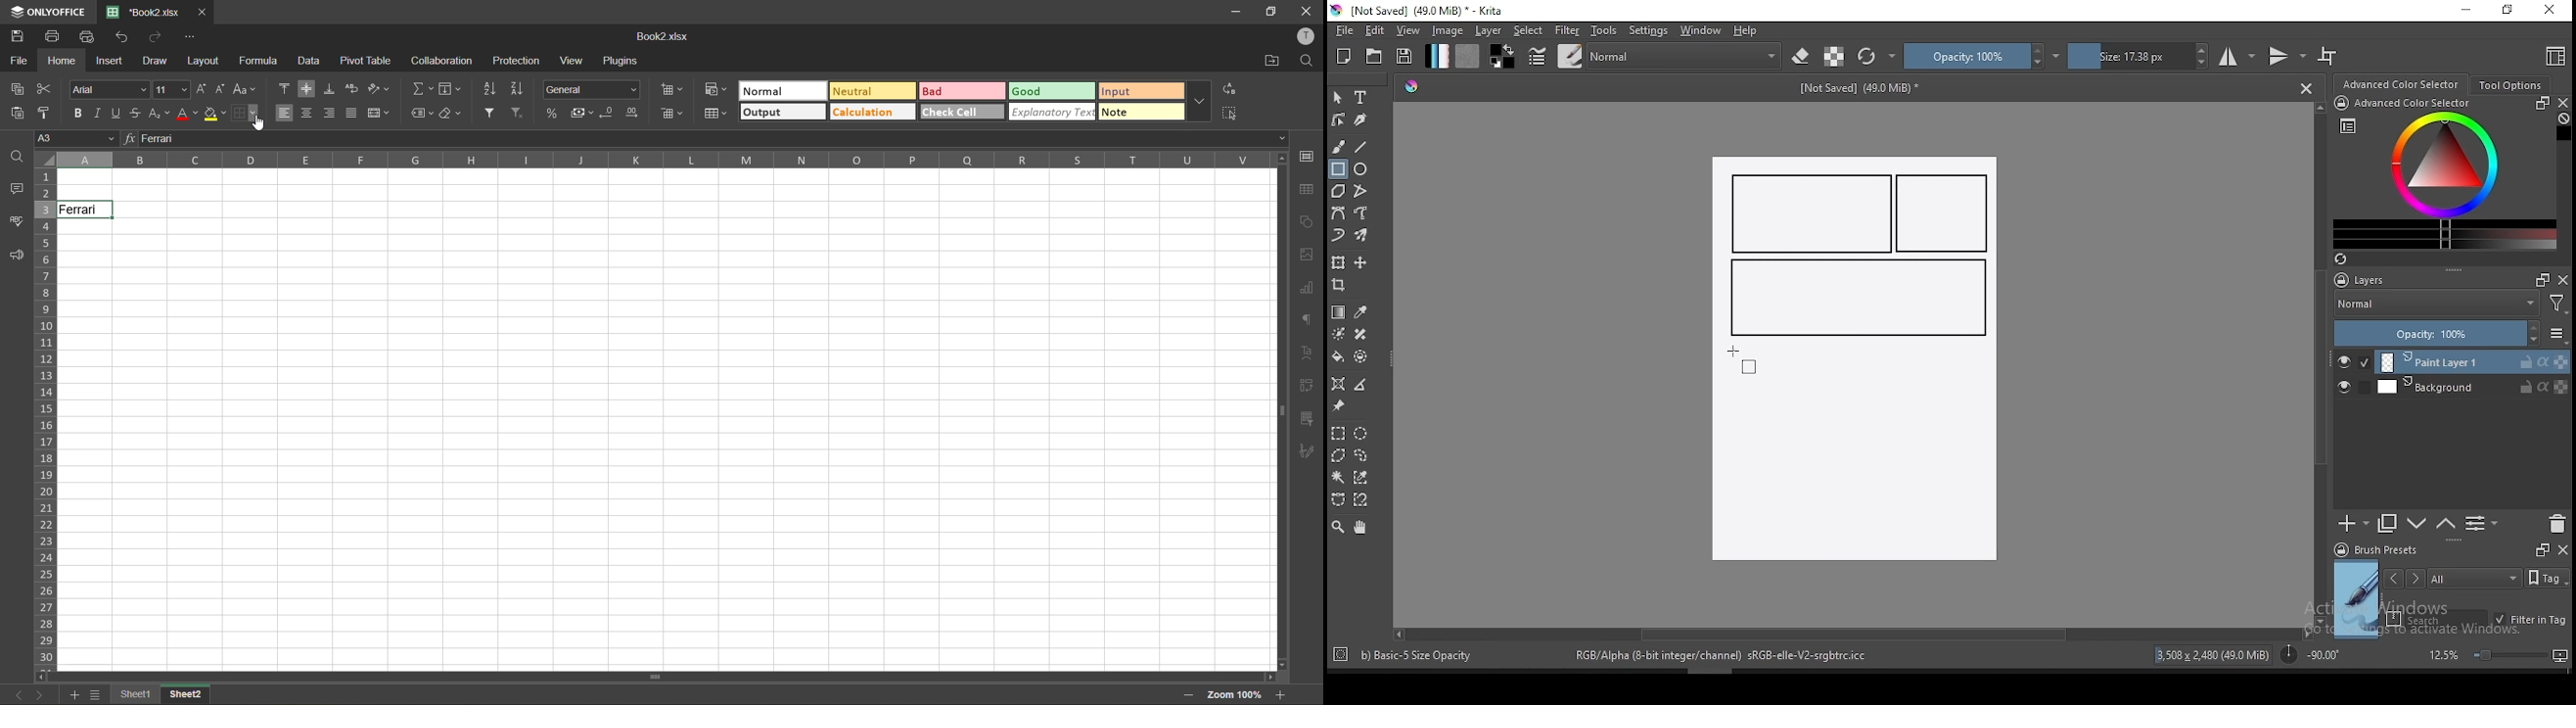 The image size is (2576, 728). Describe the element at coordinates (2139, 56) in the screenshot. I see `size` at that location.